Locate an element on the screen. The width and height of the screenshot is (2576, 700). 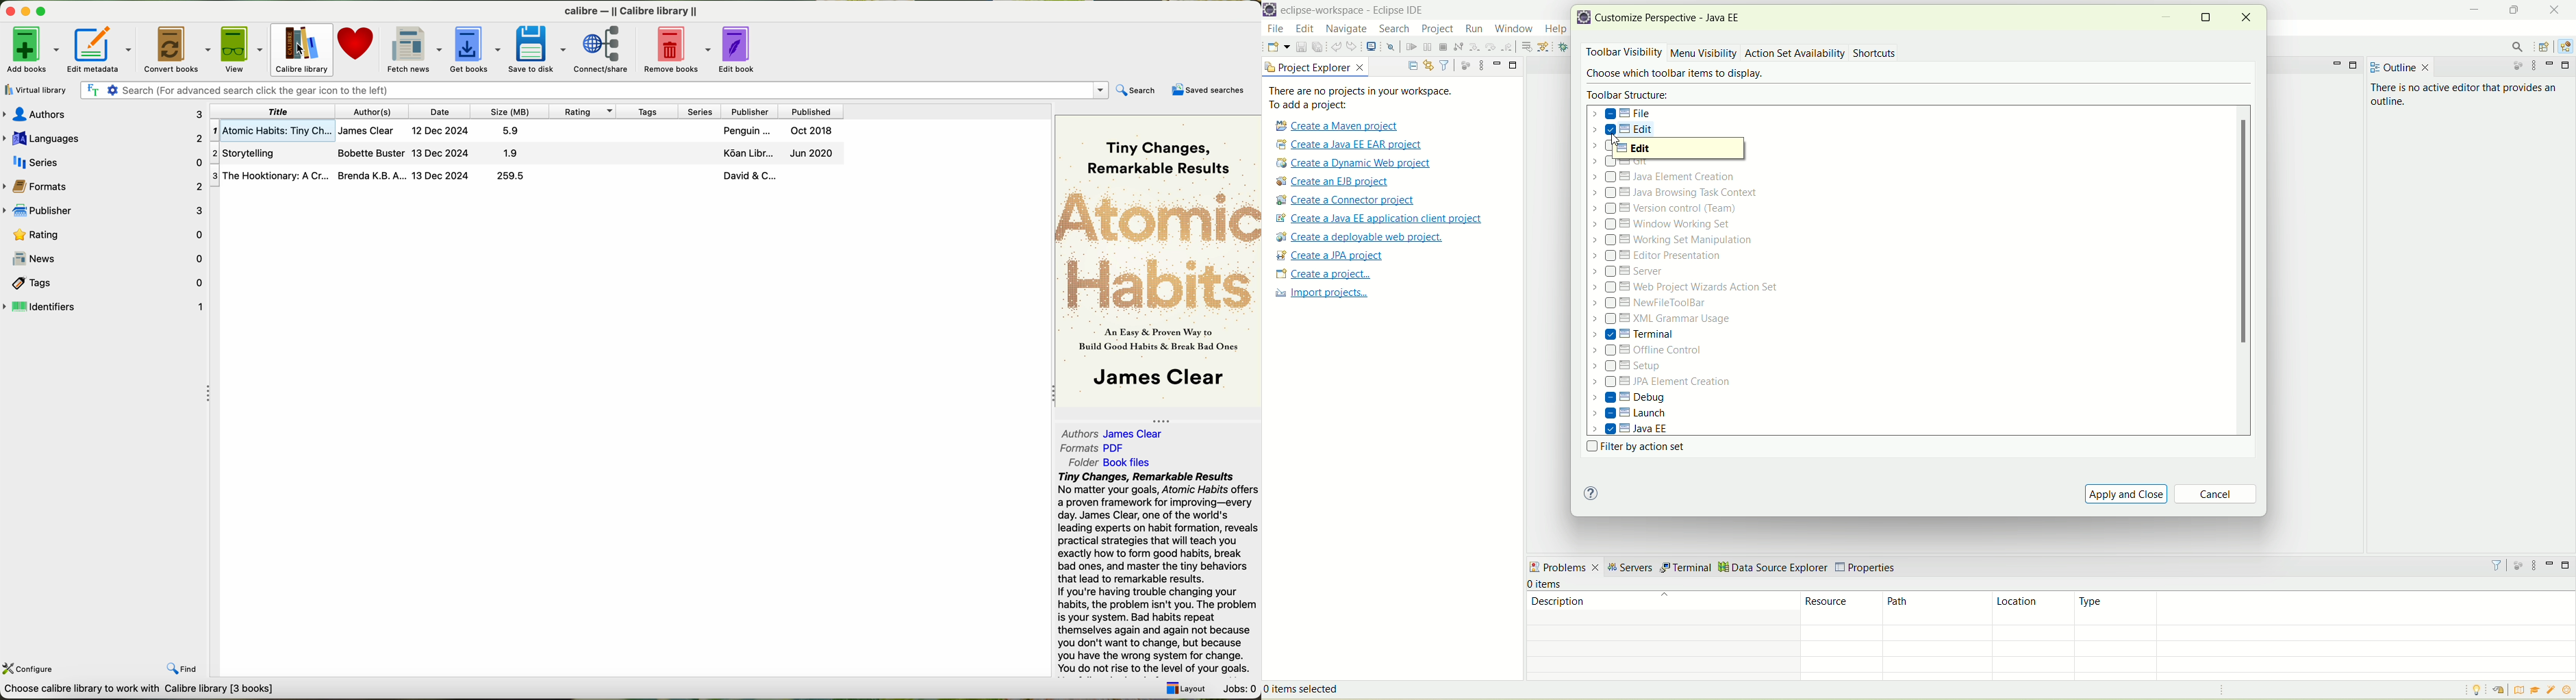
authors is located at coordinates (107, 114).